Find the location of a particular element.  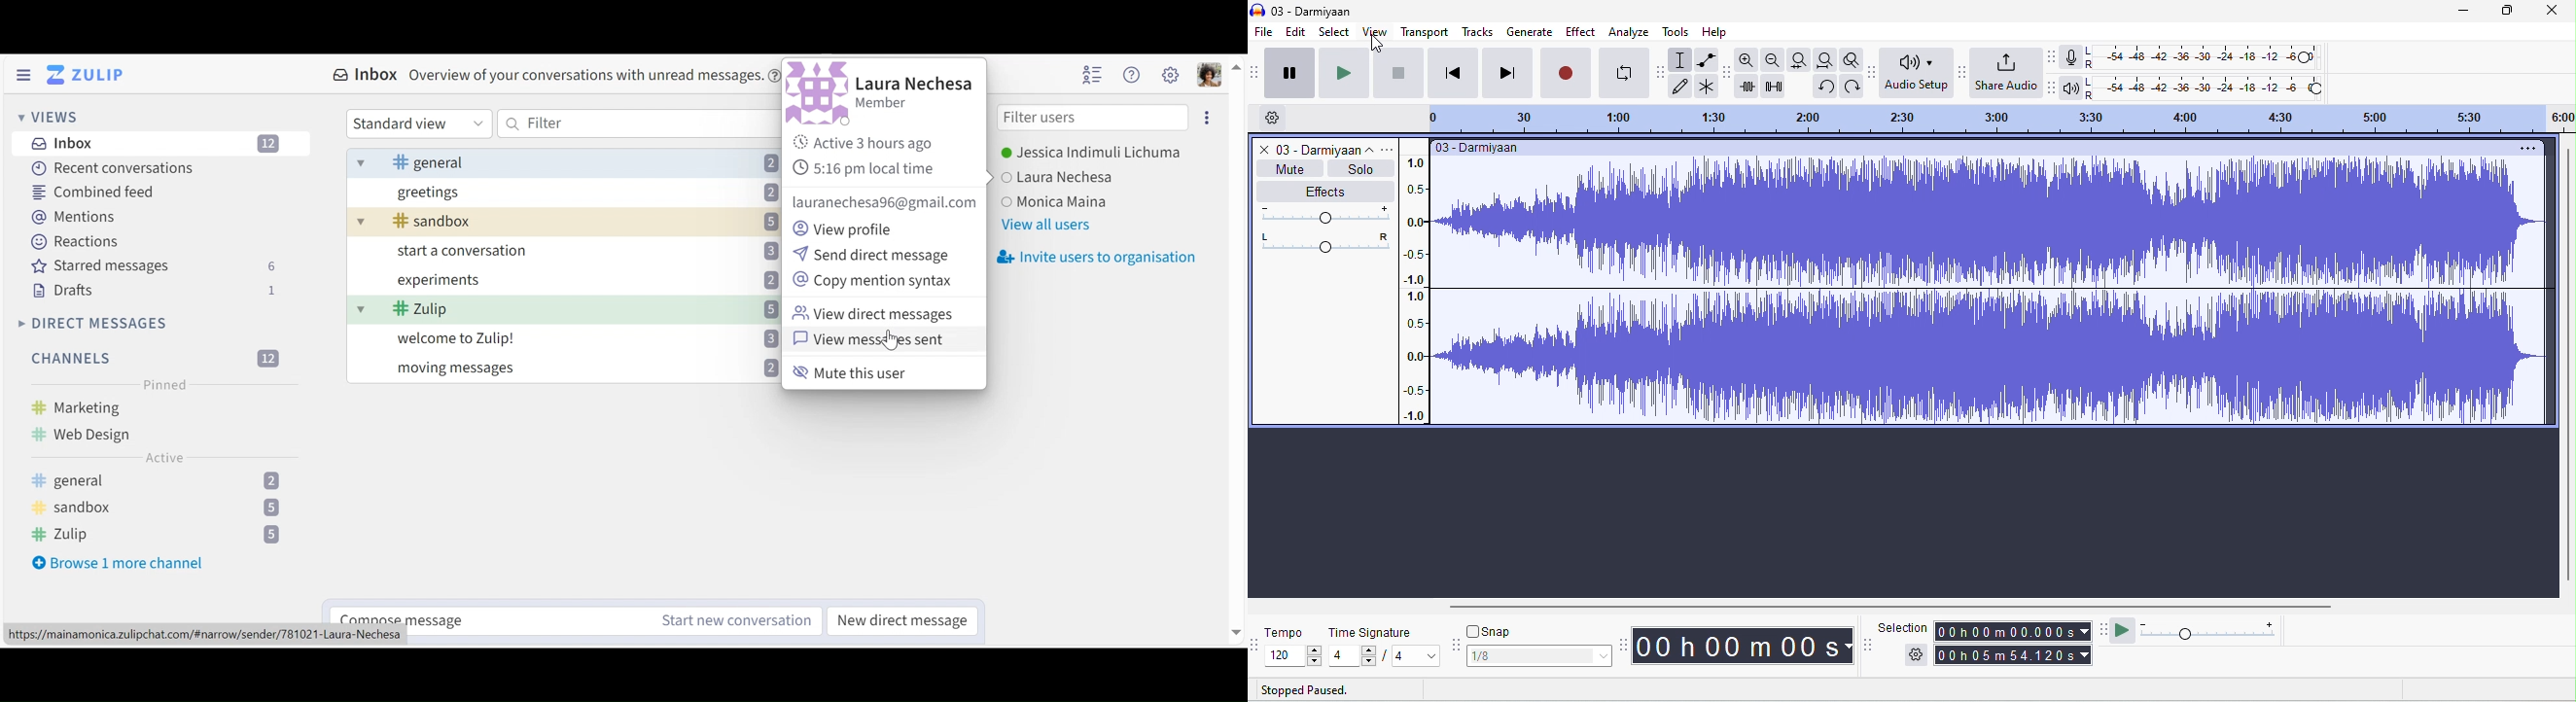

selection options is located at coordinates (1916, 655).